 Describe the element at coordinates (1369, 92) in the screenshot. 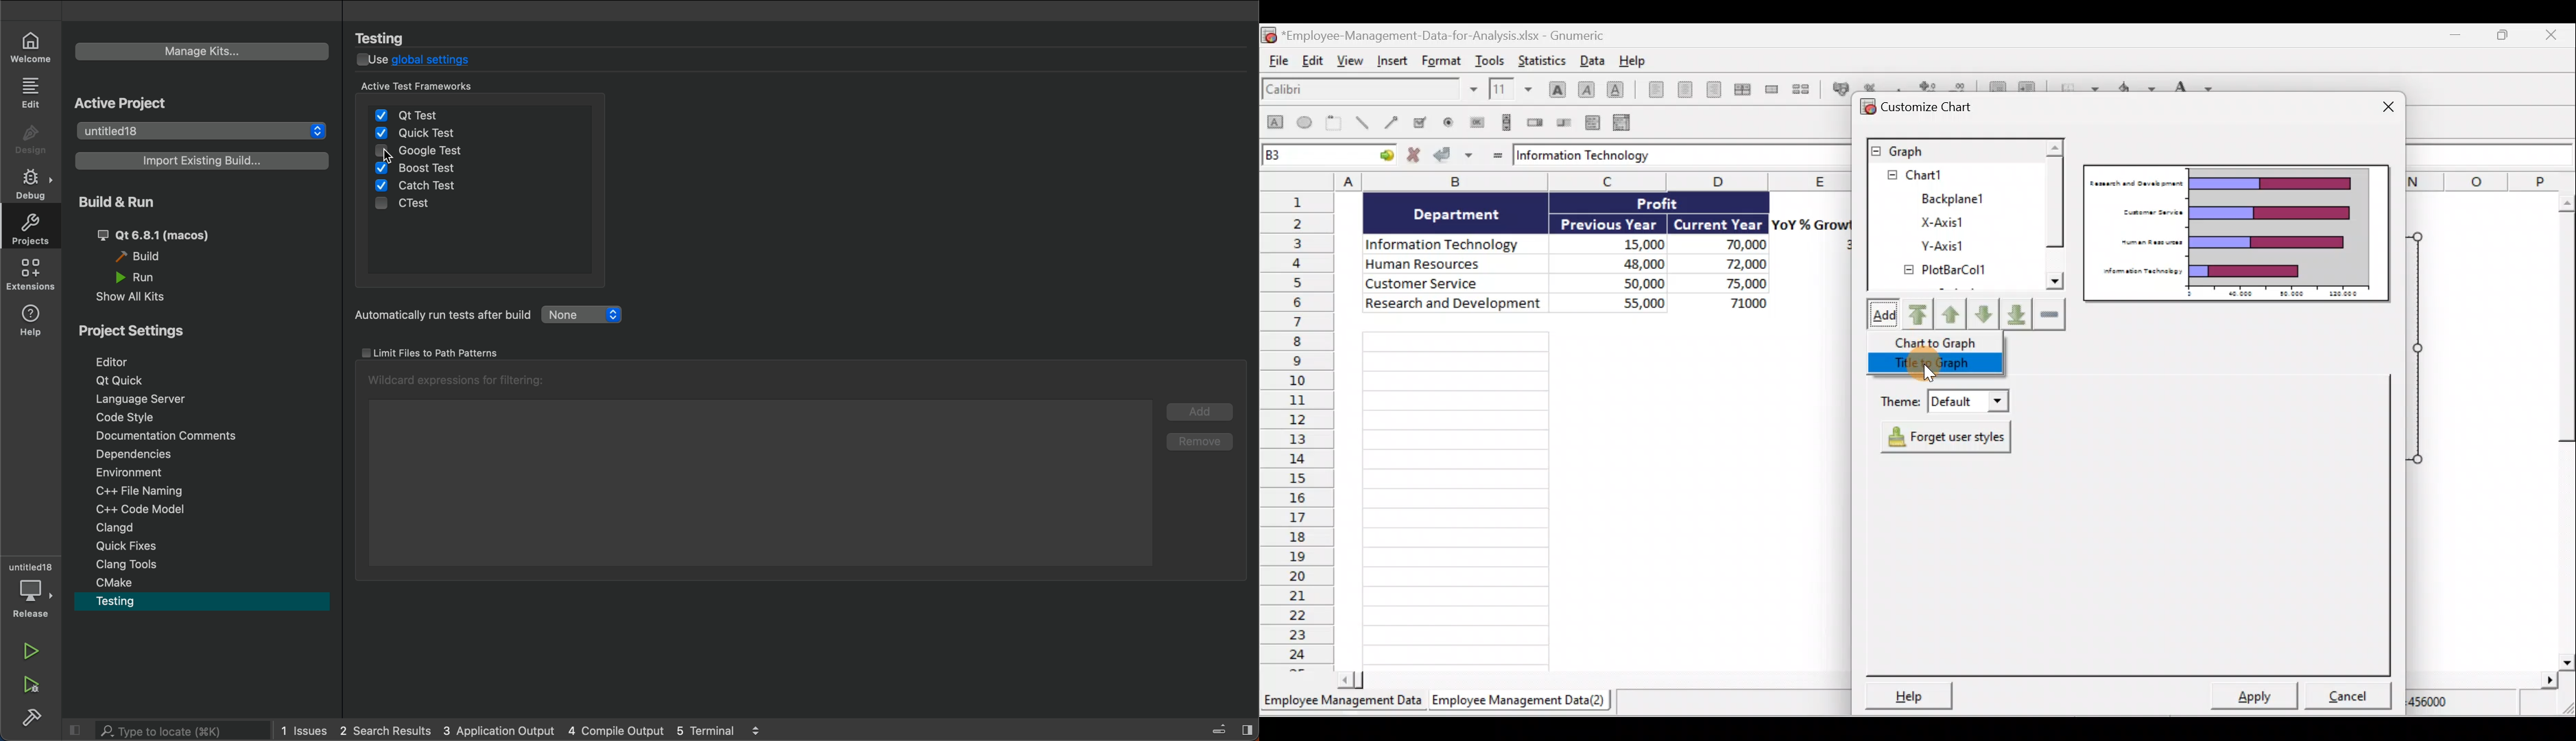

I see `Font name Calibri` at that location.